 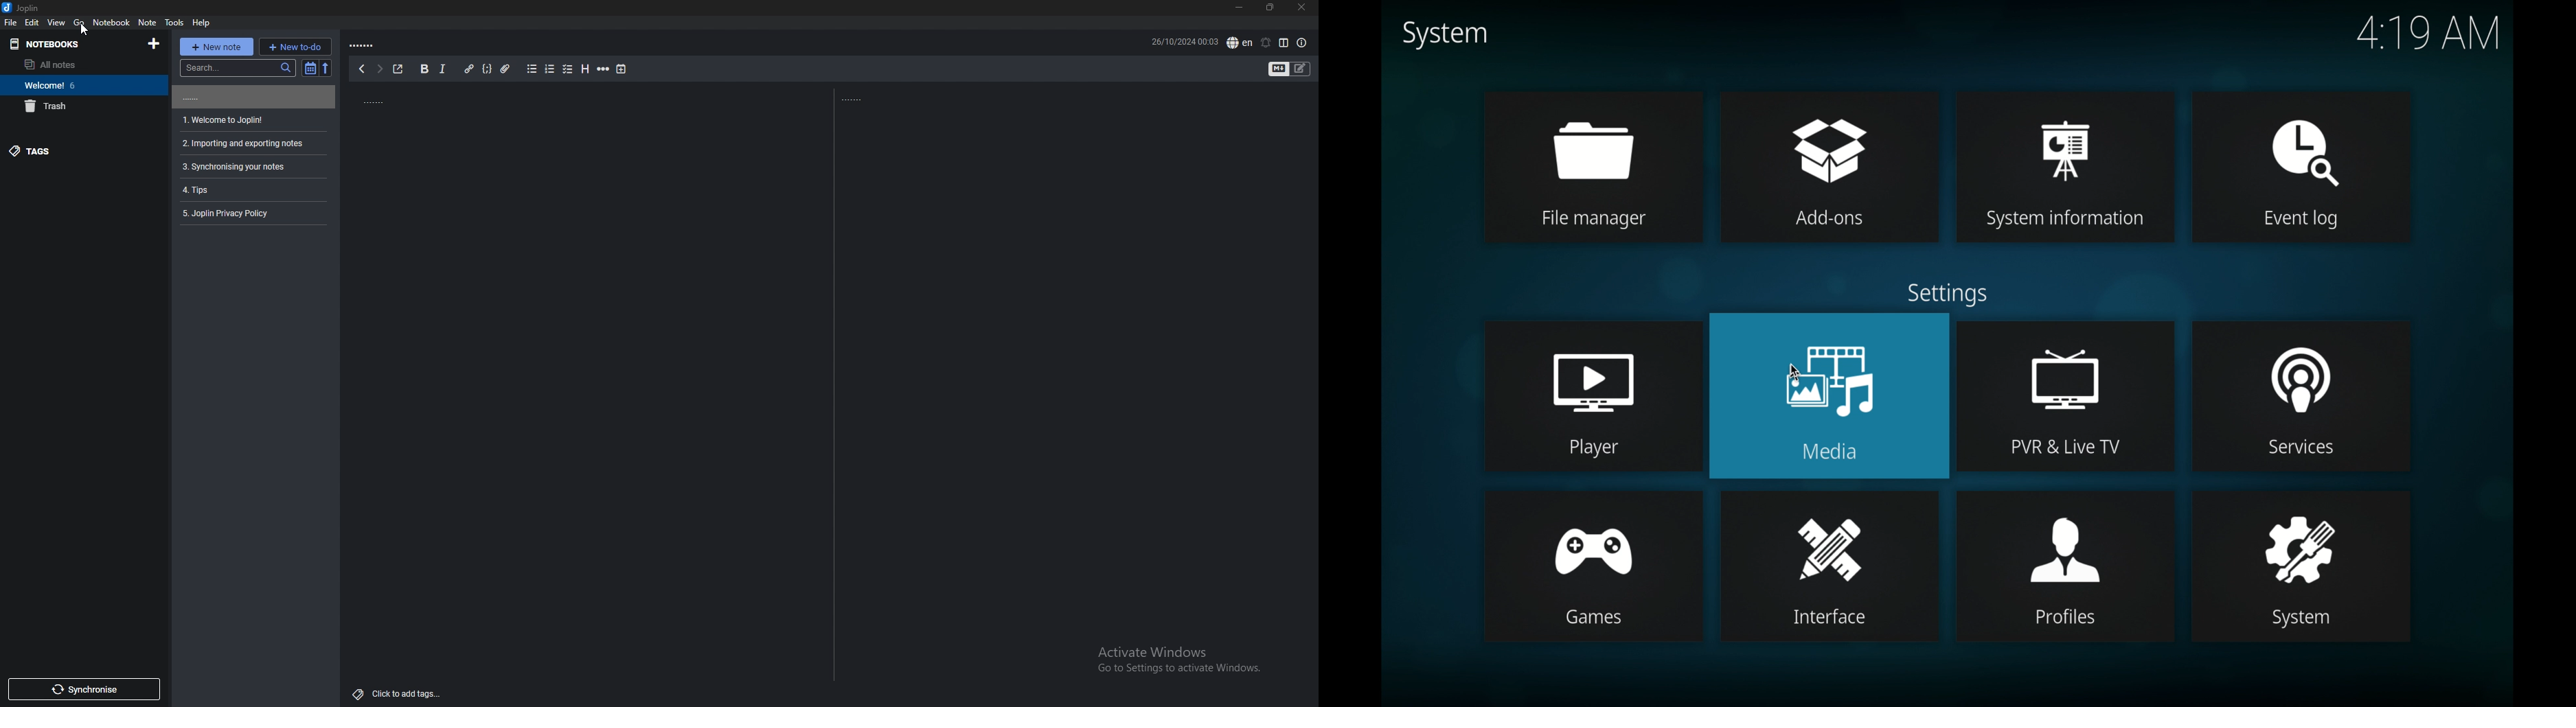 What do you see at coordinates (549, 69) in the screenshot?
I see `numbered list` at bounding box center [549, 69].